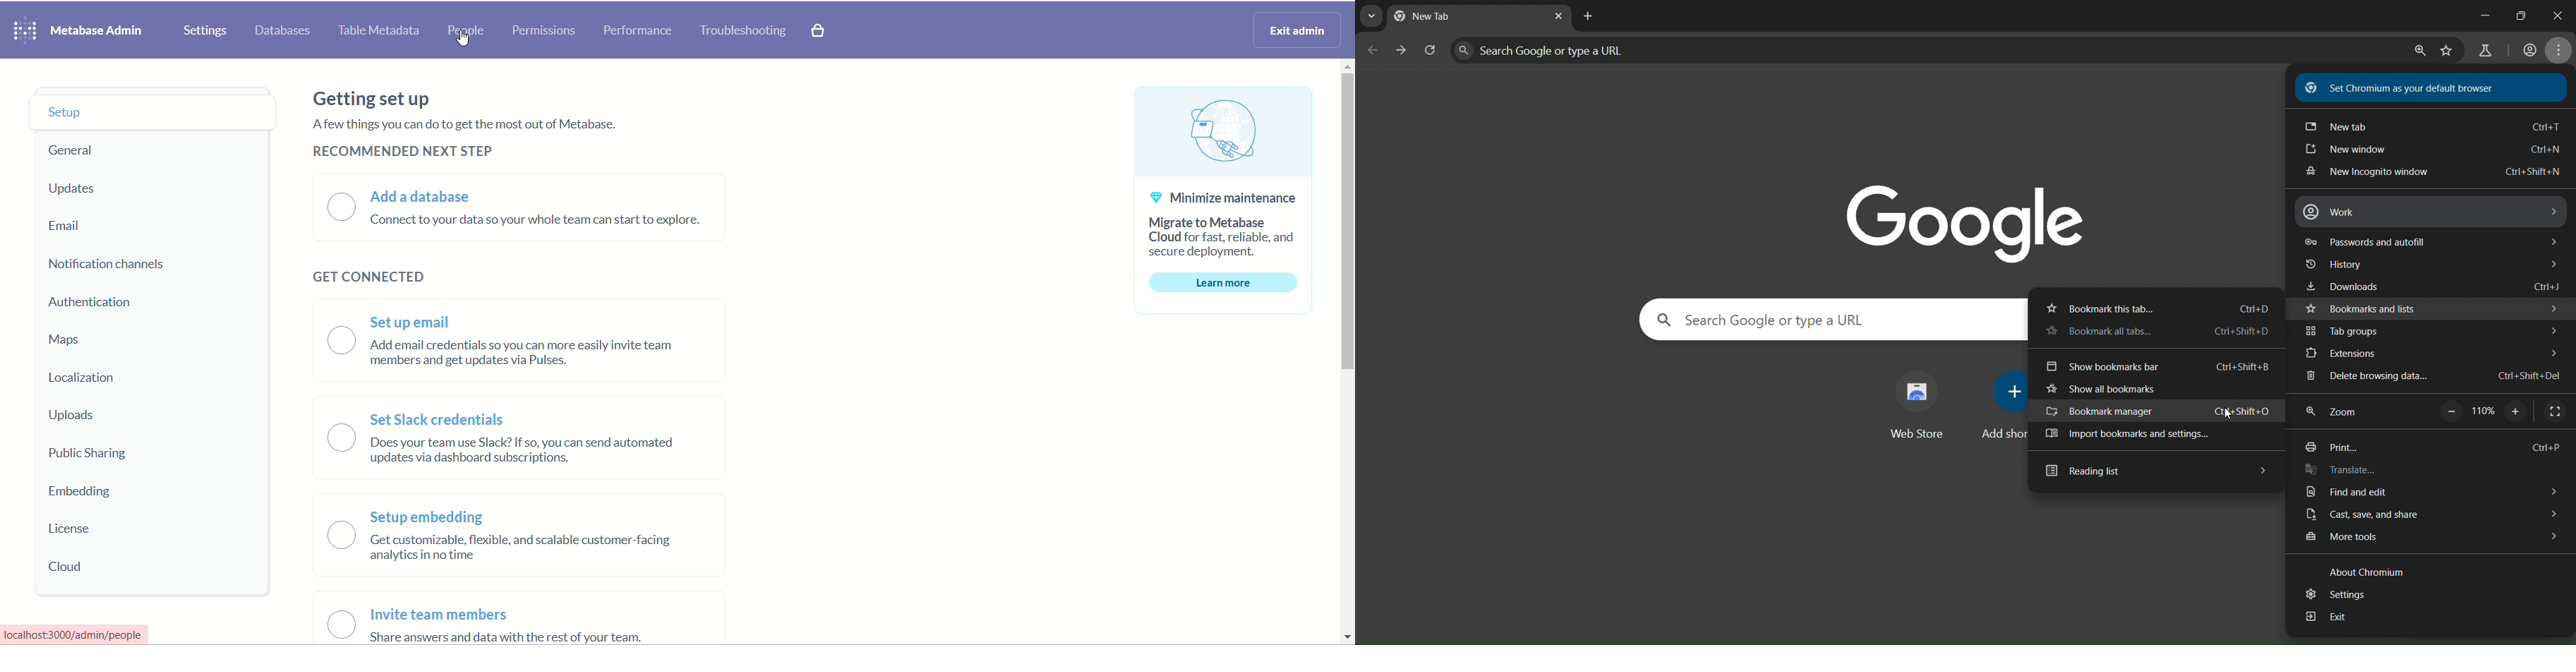  What do you see at coordinates (1967, 216) in the screenshot?
I see `Google logo` at bounding box center [1967, 216].